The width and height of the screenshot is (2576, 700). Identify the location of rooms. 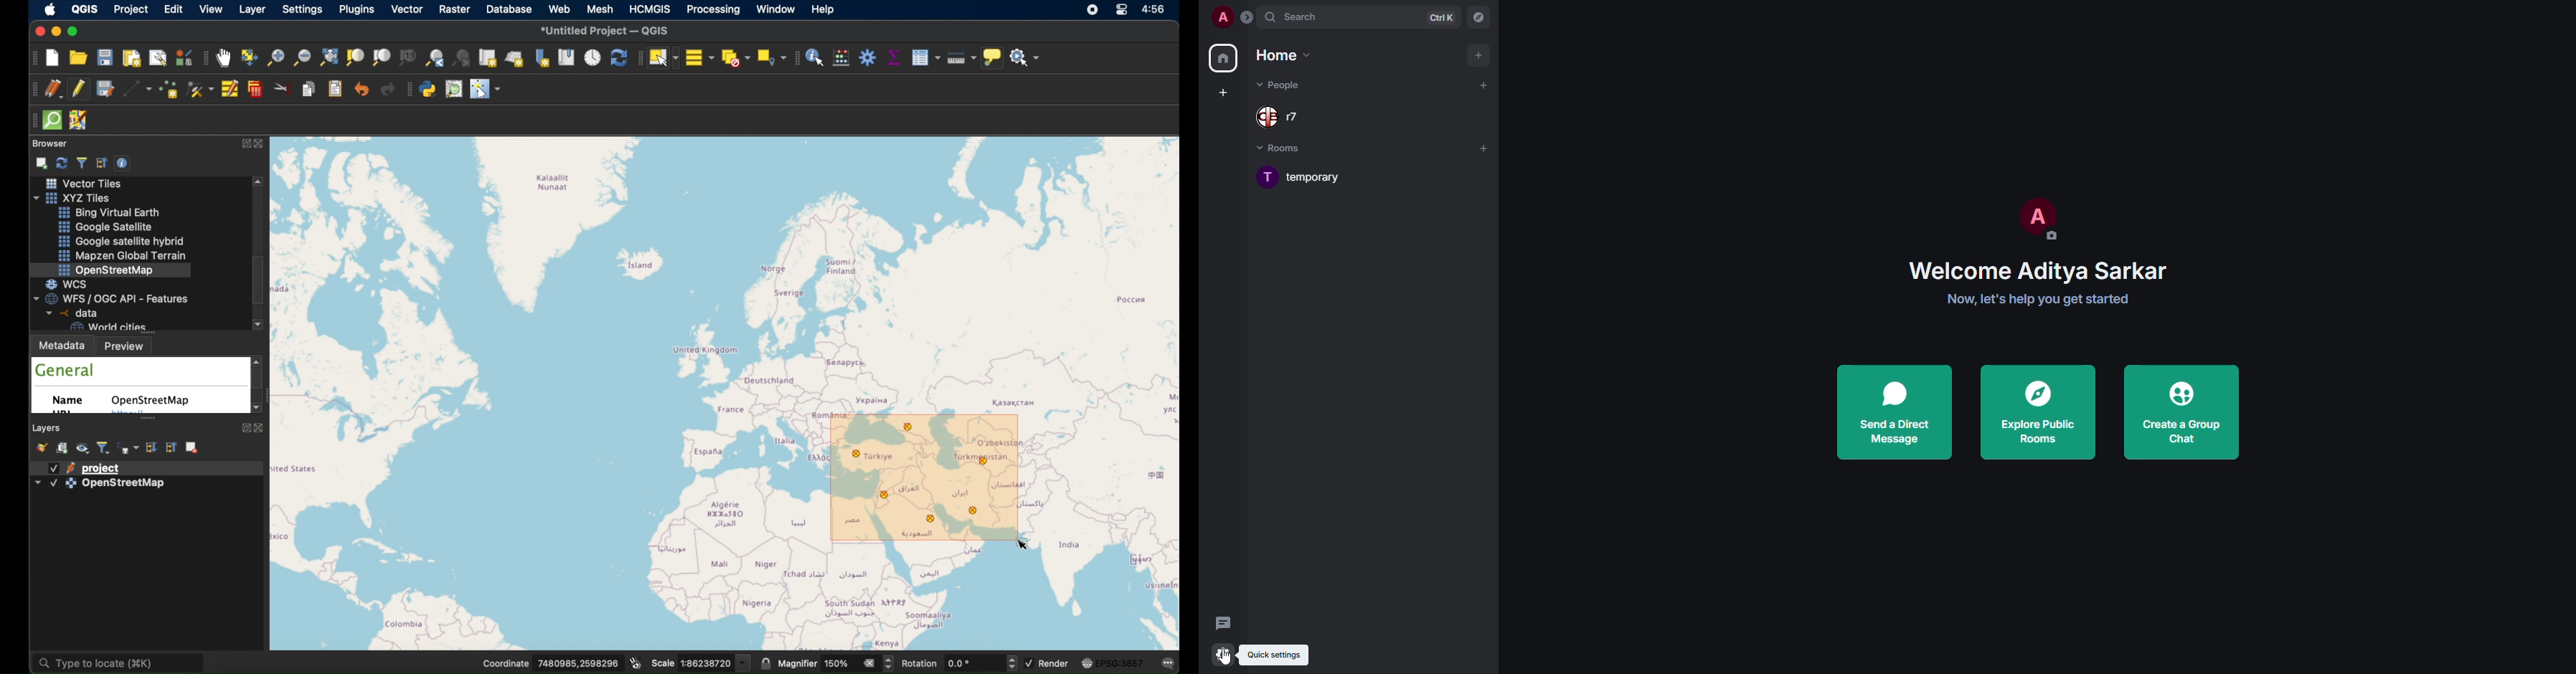
(1288, 149).